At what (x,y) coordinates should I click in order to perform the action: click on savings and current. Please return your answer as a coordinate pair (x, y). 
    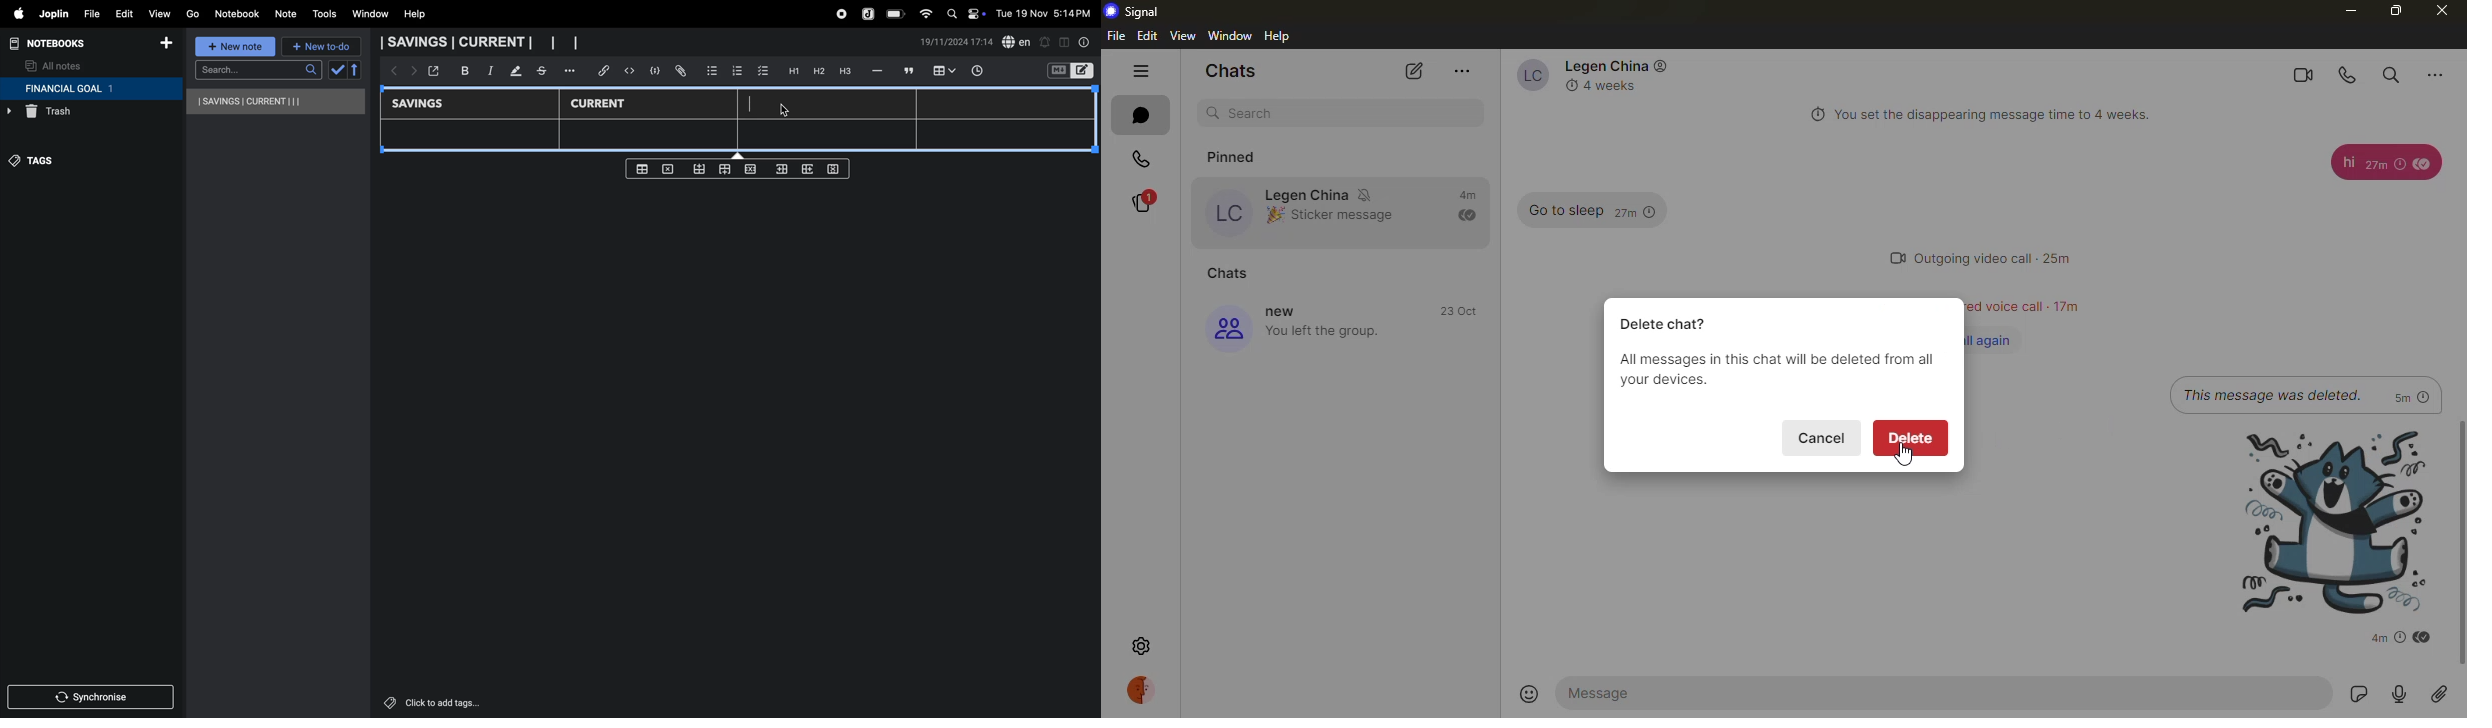
    Looking at the image, I should click on (483, 42).